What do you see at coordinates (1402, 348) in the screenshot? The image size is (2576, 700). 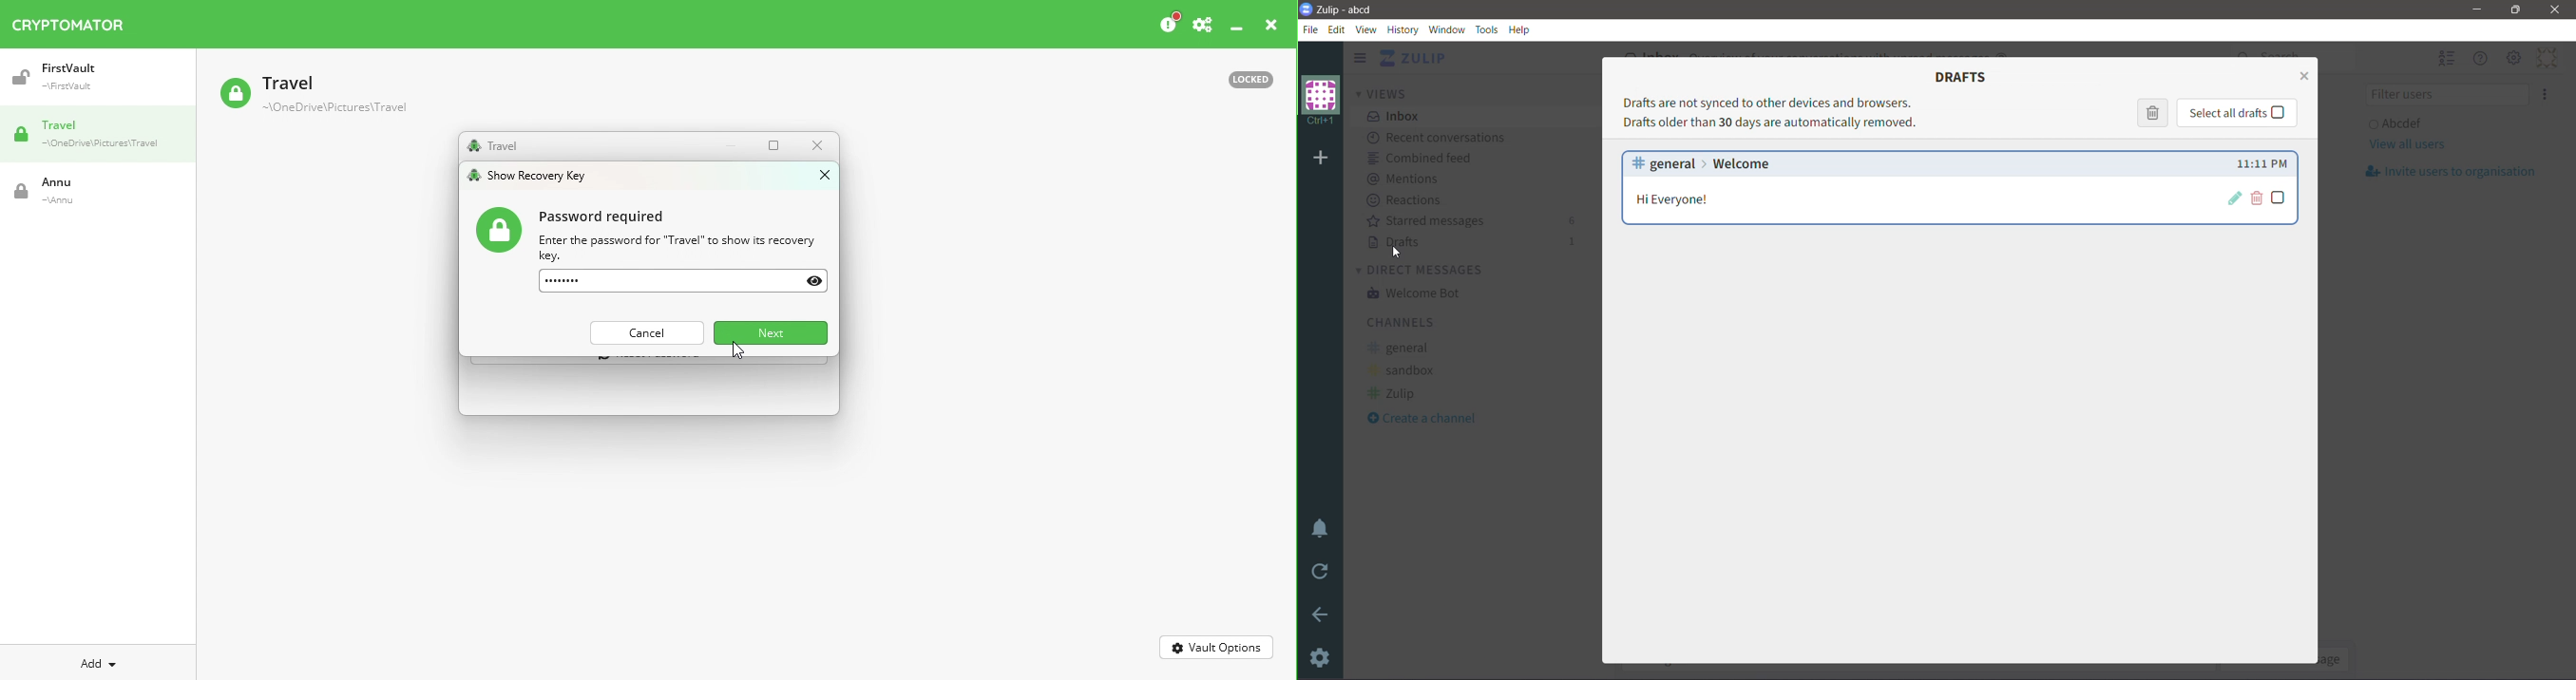 I see `general` at bounding box center [1402, 348].